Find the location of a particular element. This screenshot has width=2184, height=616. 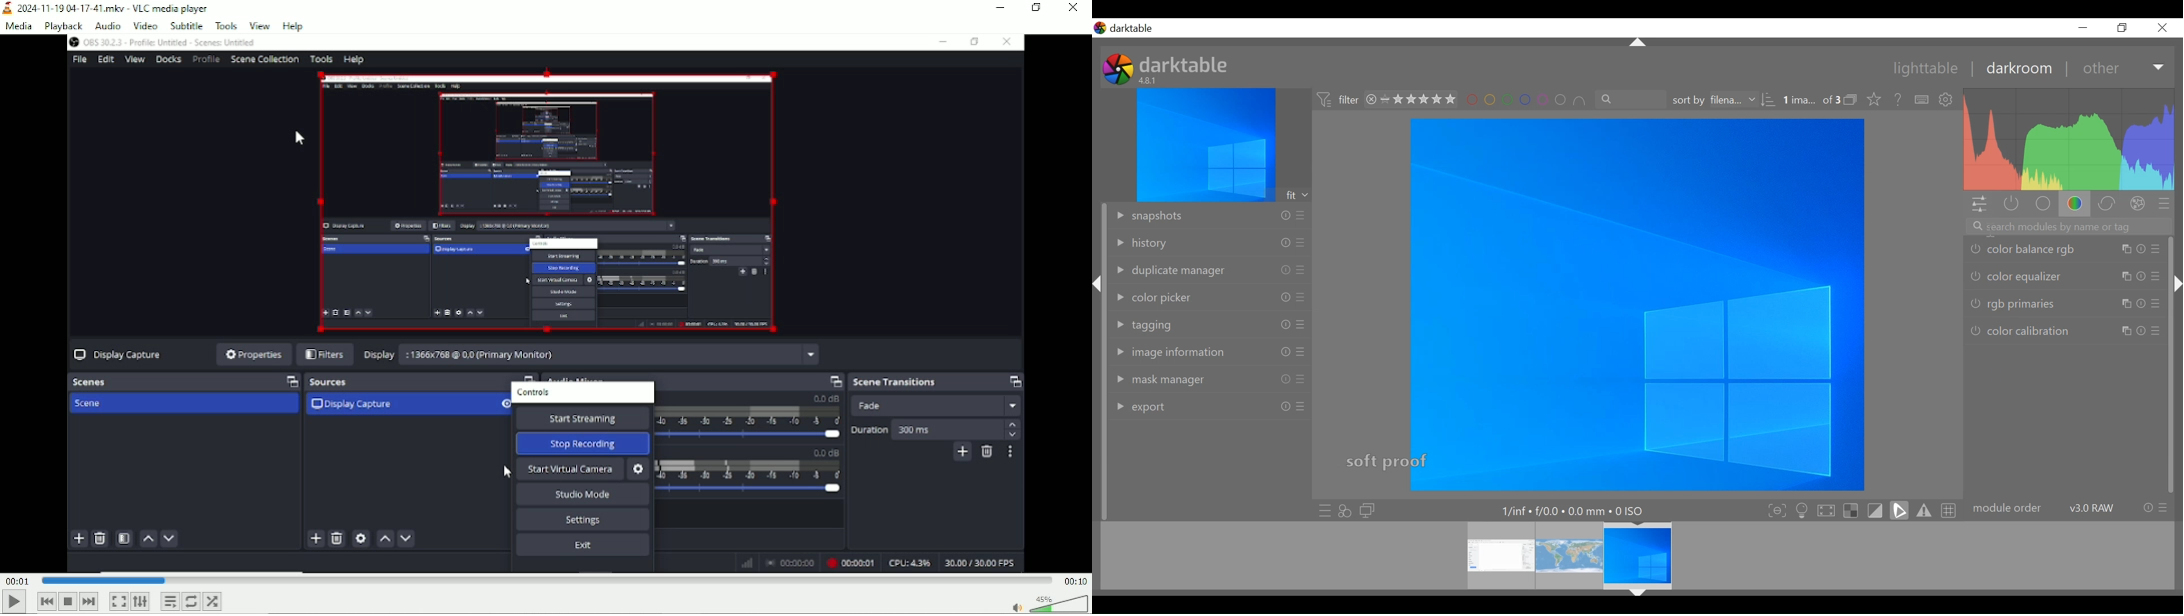

presets is located at coordinates (1301, 406).